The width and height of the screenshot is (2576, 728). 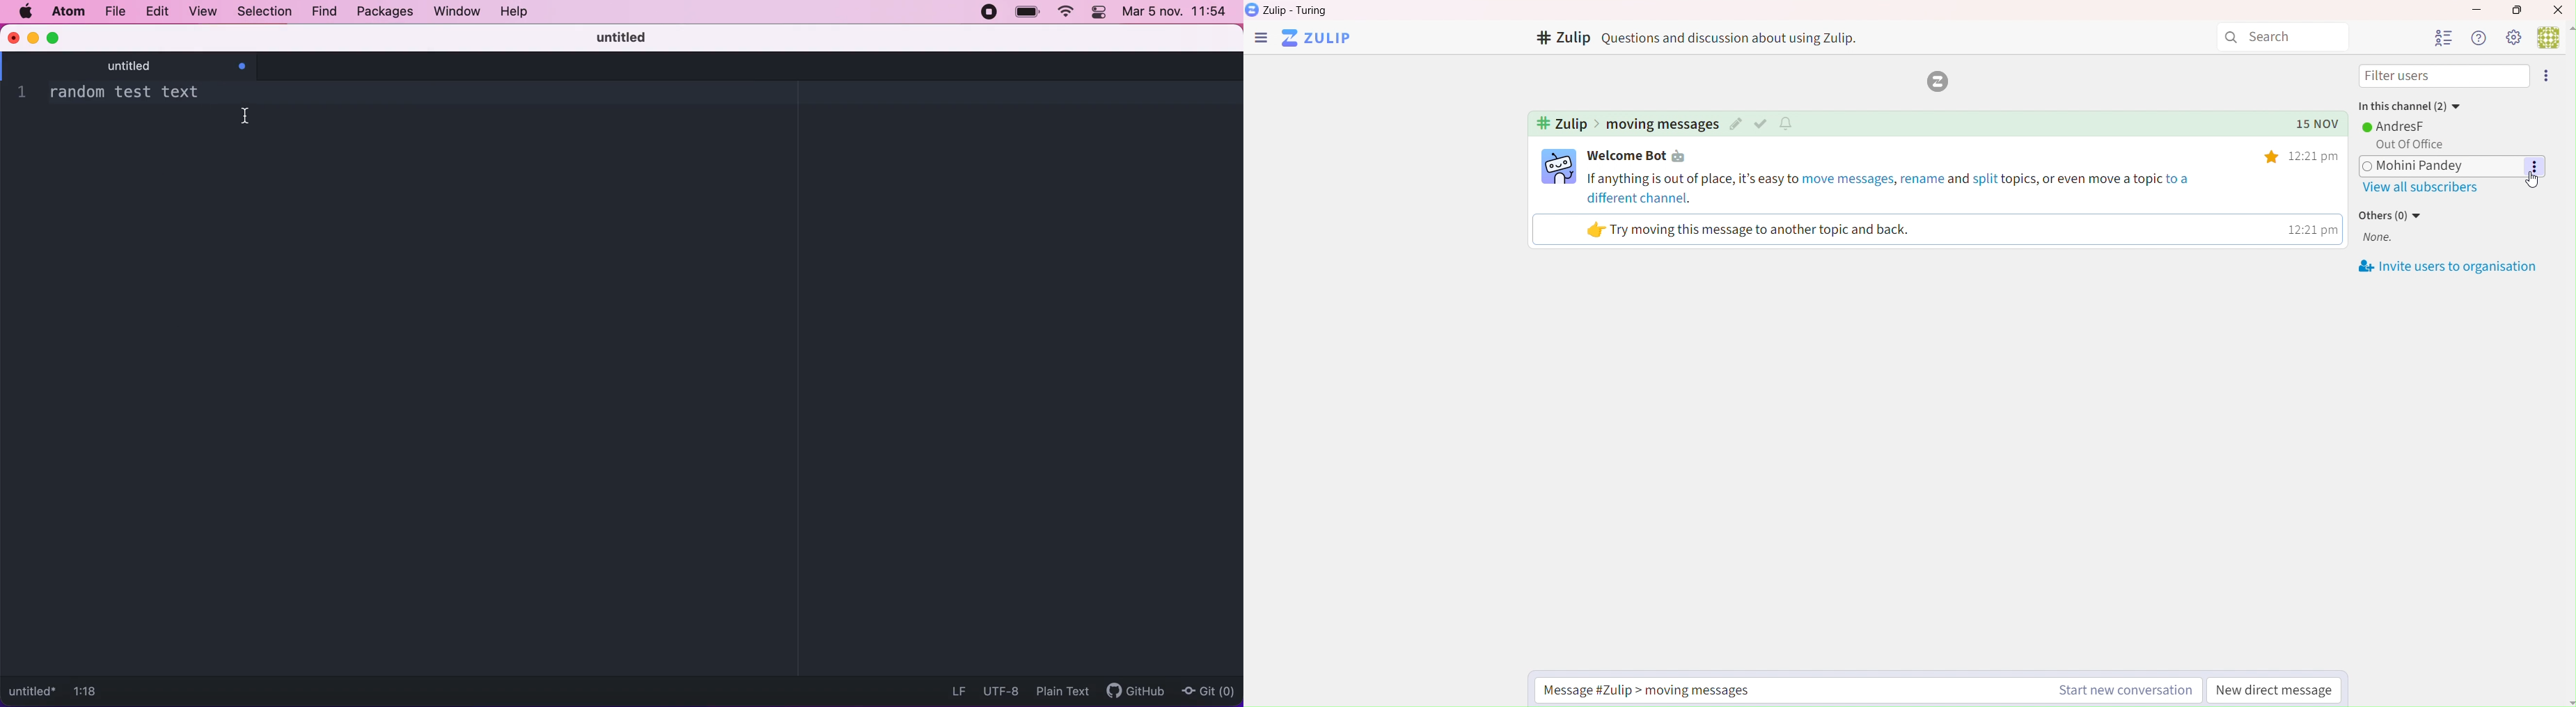 I want to click on Minimize, so click(x=2474, y=8).